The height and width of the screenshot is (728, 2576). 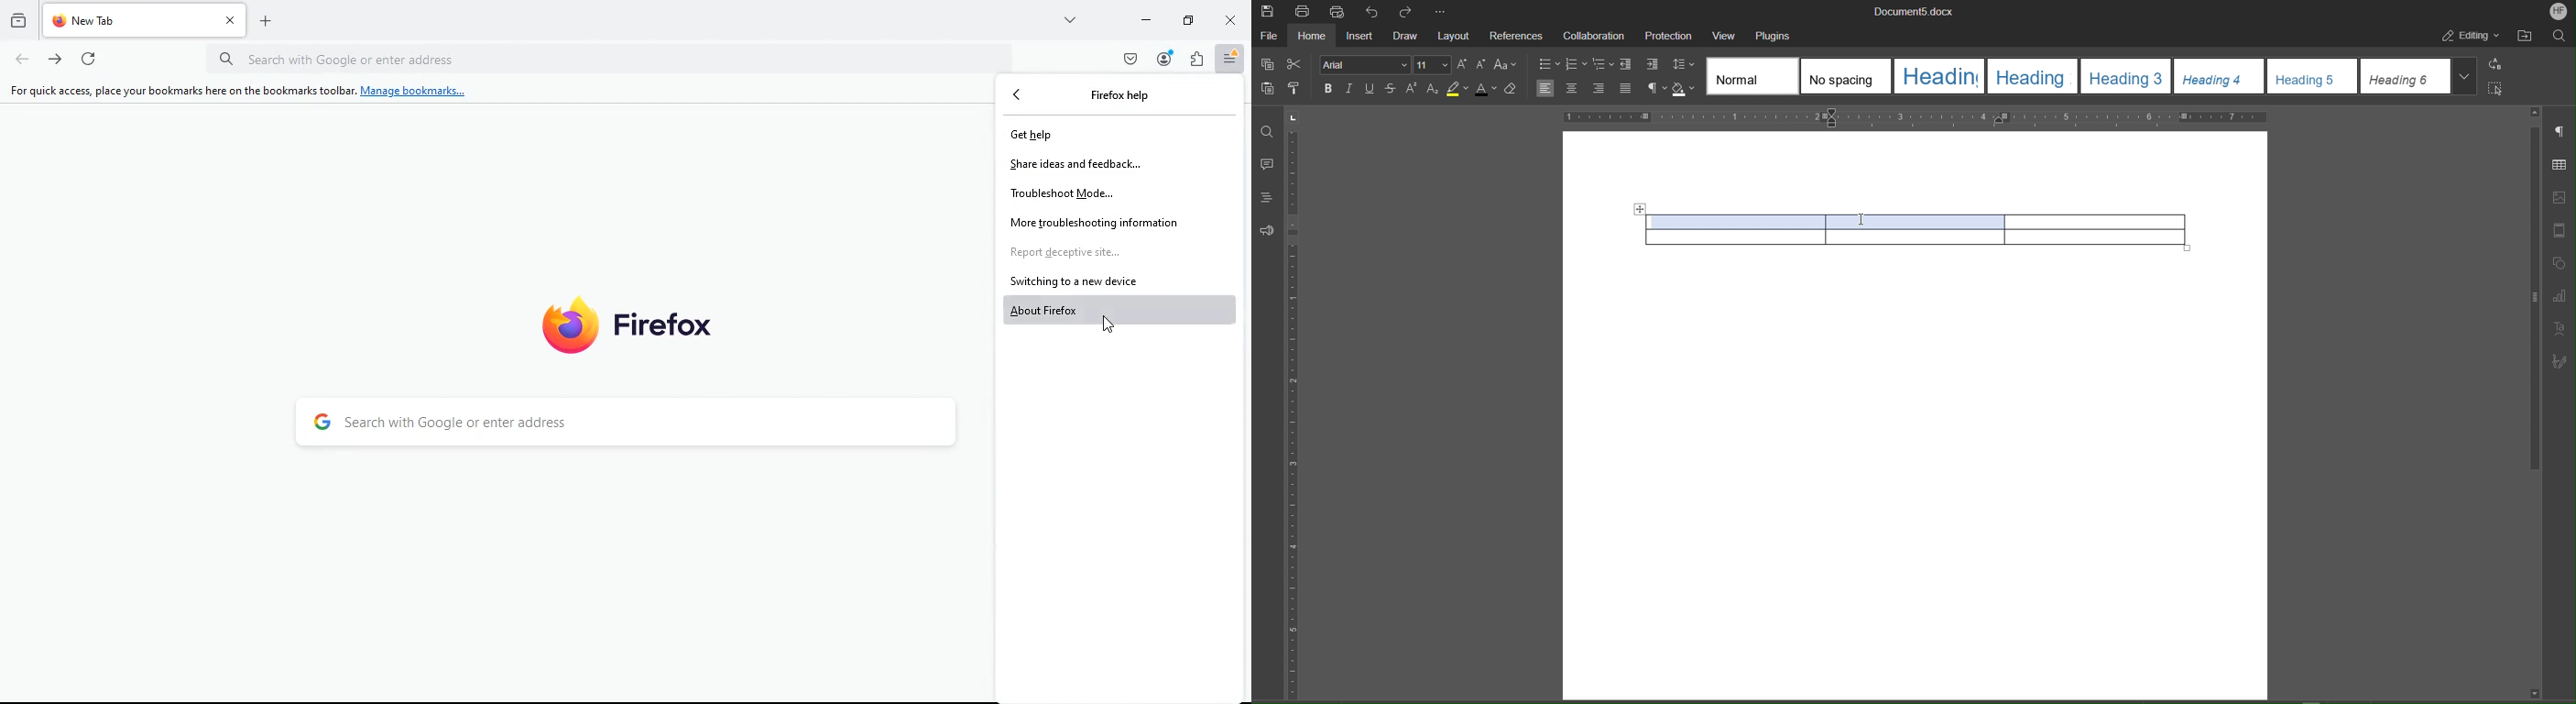 What do you see at coordinates (1086, 252) in the screenshot?
I see `report deceptive site` at bounding box center [1086, 252].